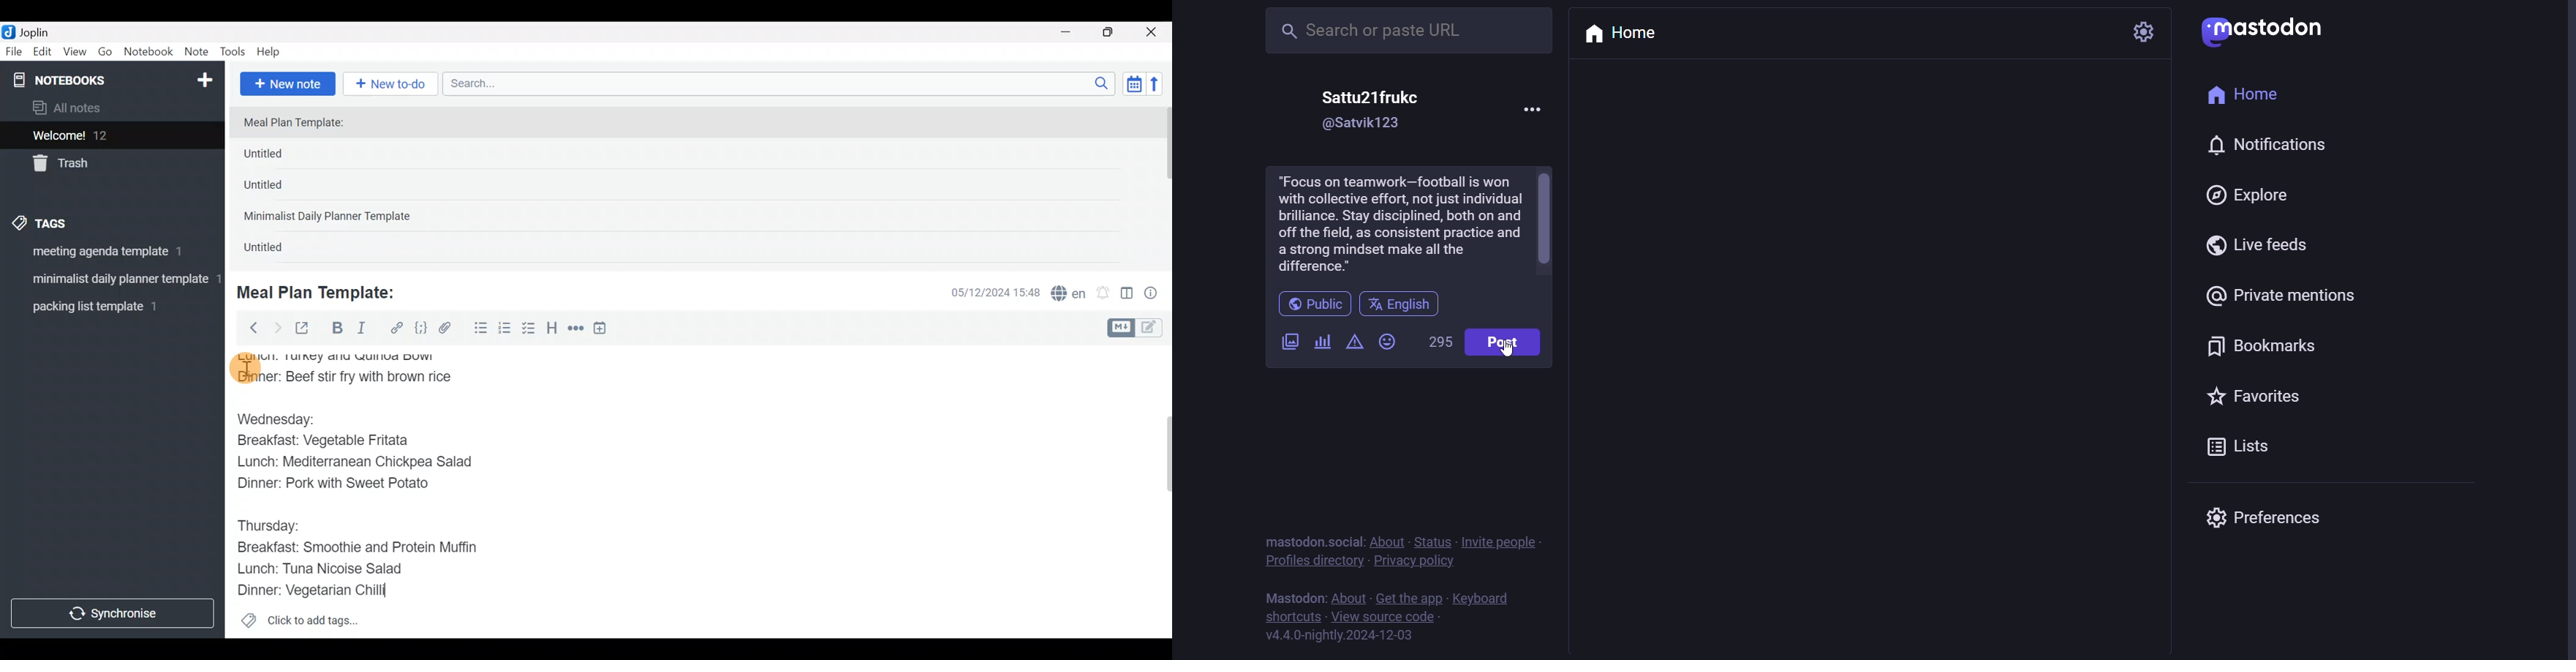 Image resolution: width=2576 pixels, height=672 pixels. What do you see at coordinates (286, 82) in the screenshot?
I see `New note` at bounding box center [286, 82].